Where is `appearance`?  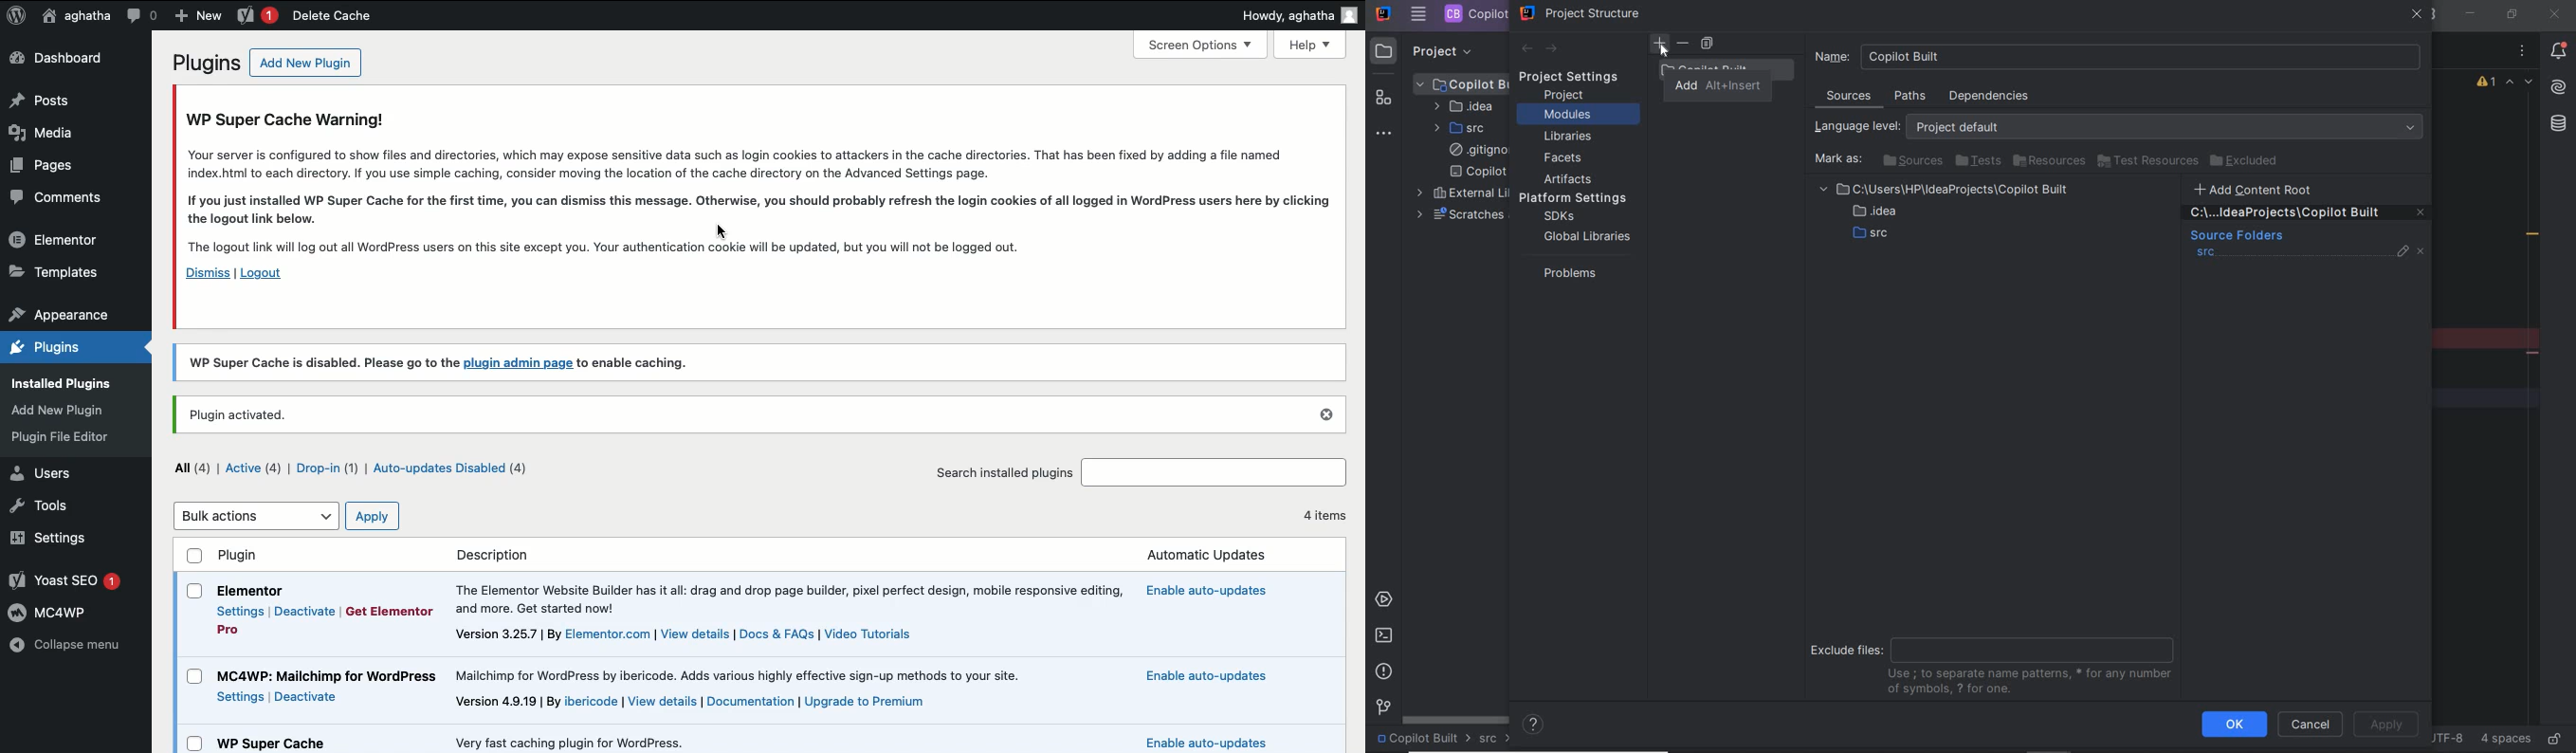 appearance is located at coordinates (60, 312).